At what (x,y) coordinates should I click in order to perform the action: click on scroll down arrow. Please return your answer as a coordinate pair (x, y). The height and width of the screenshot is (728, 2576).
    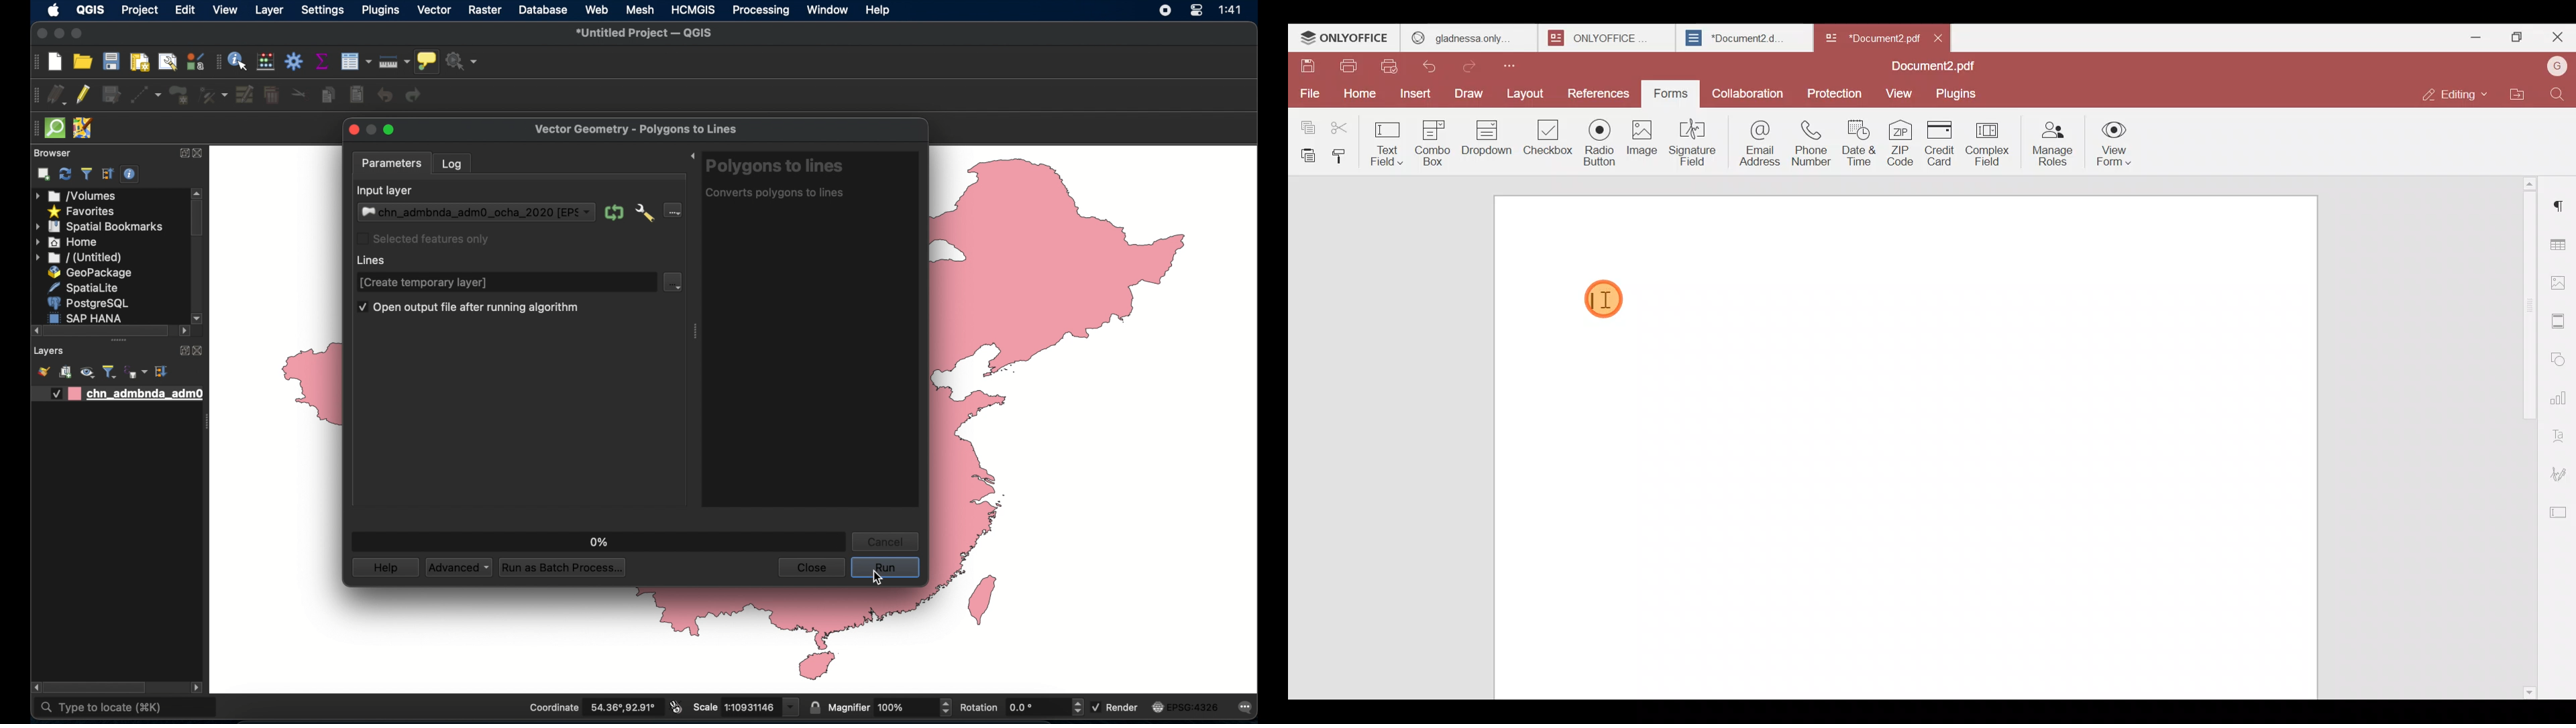
    Looking at the image, I should click on (199, 317).